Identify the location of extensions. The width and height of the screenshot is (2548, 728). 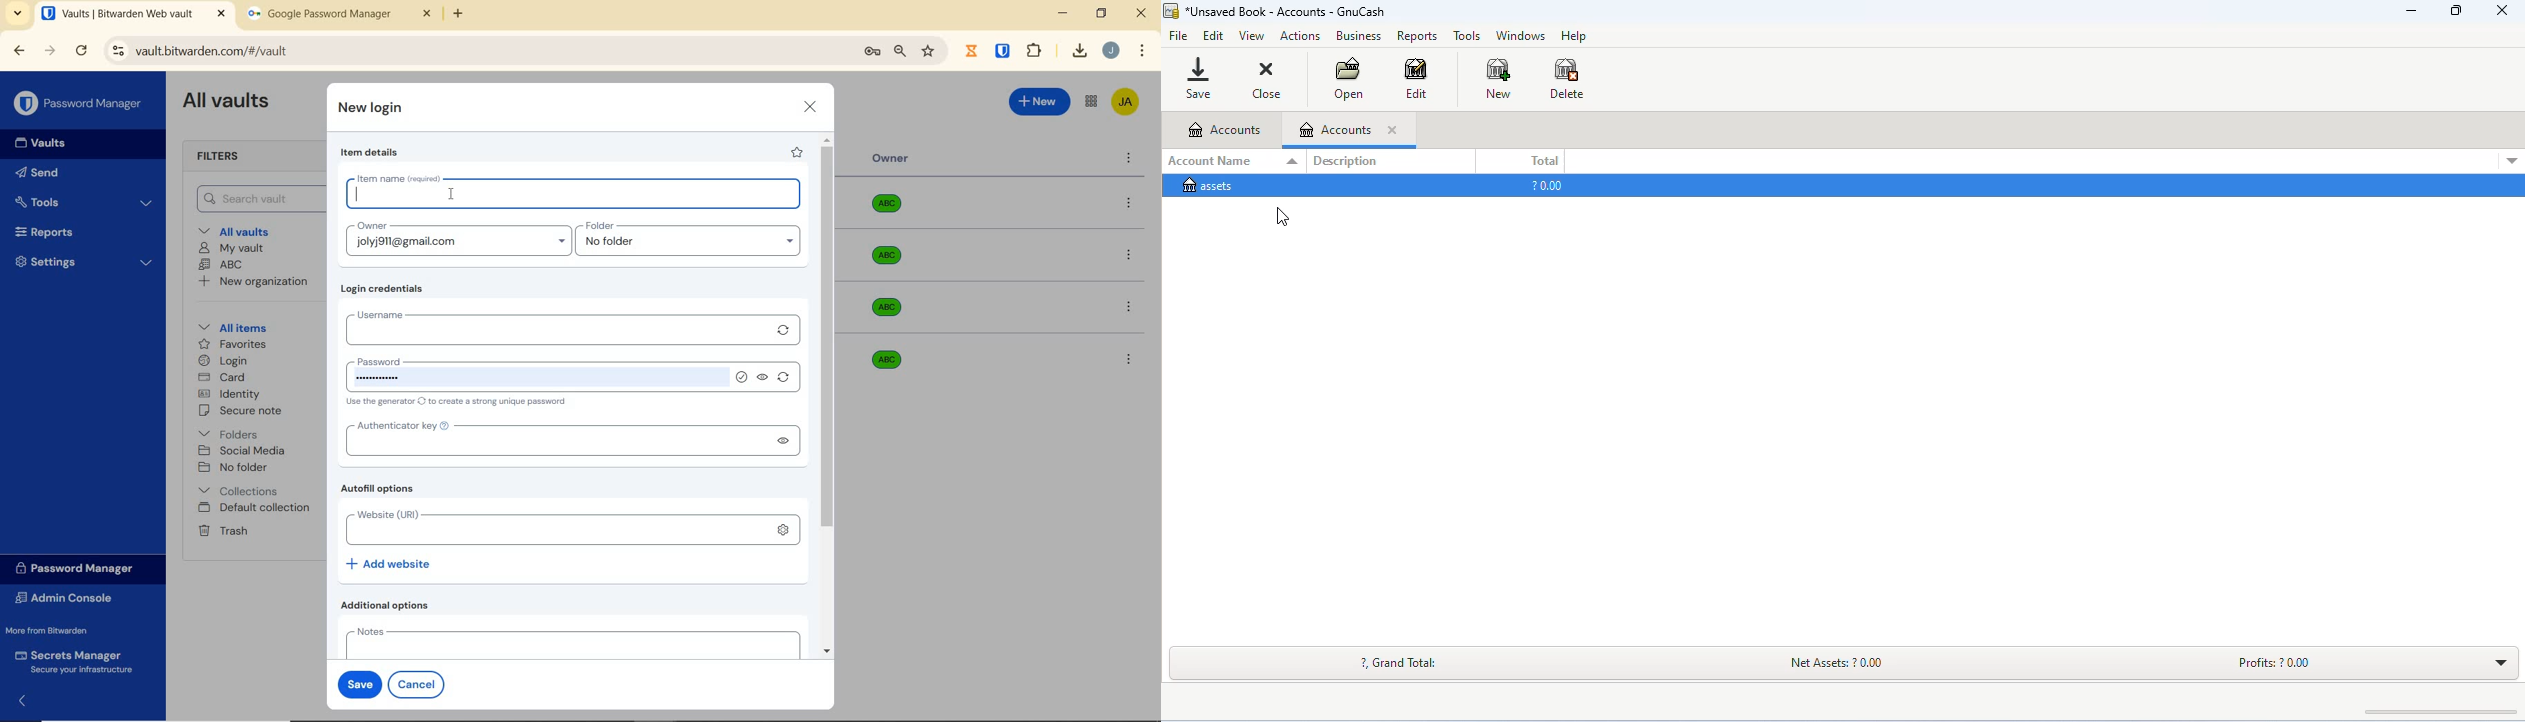
(1005, 50).